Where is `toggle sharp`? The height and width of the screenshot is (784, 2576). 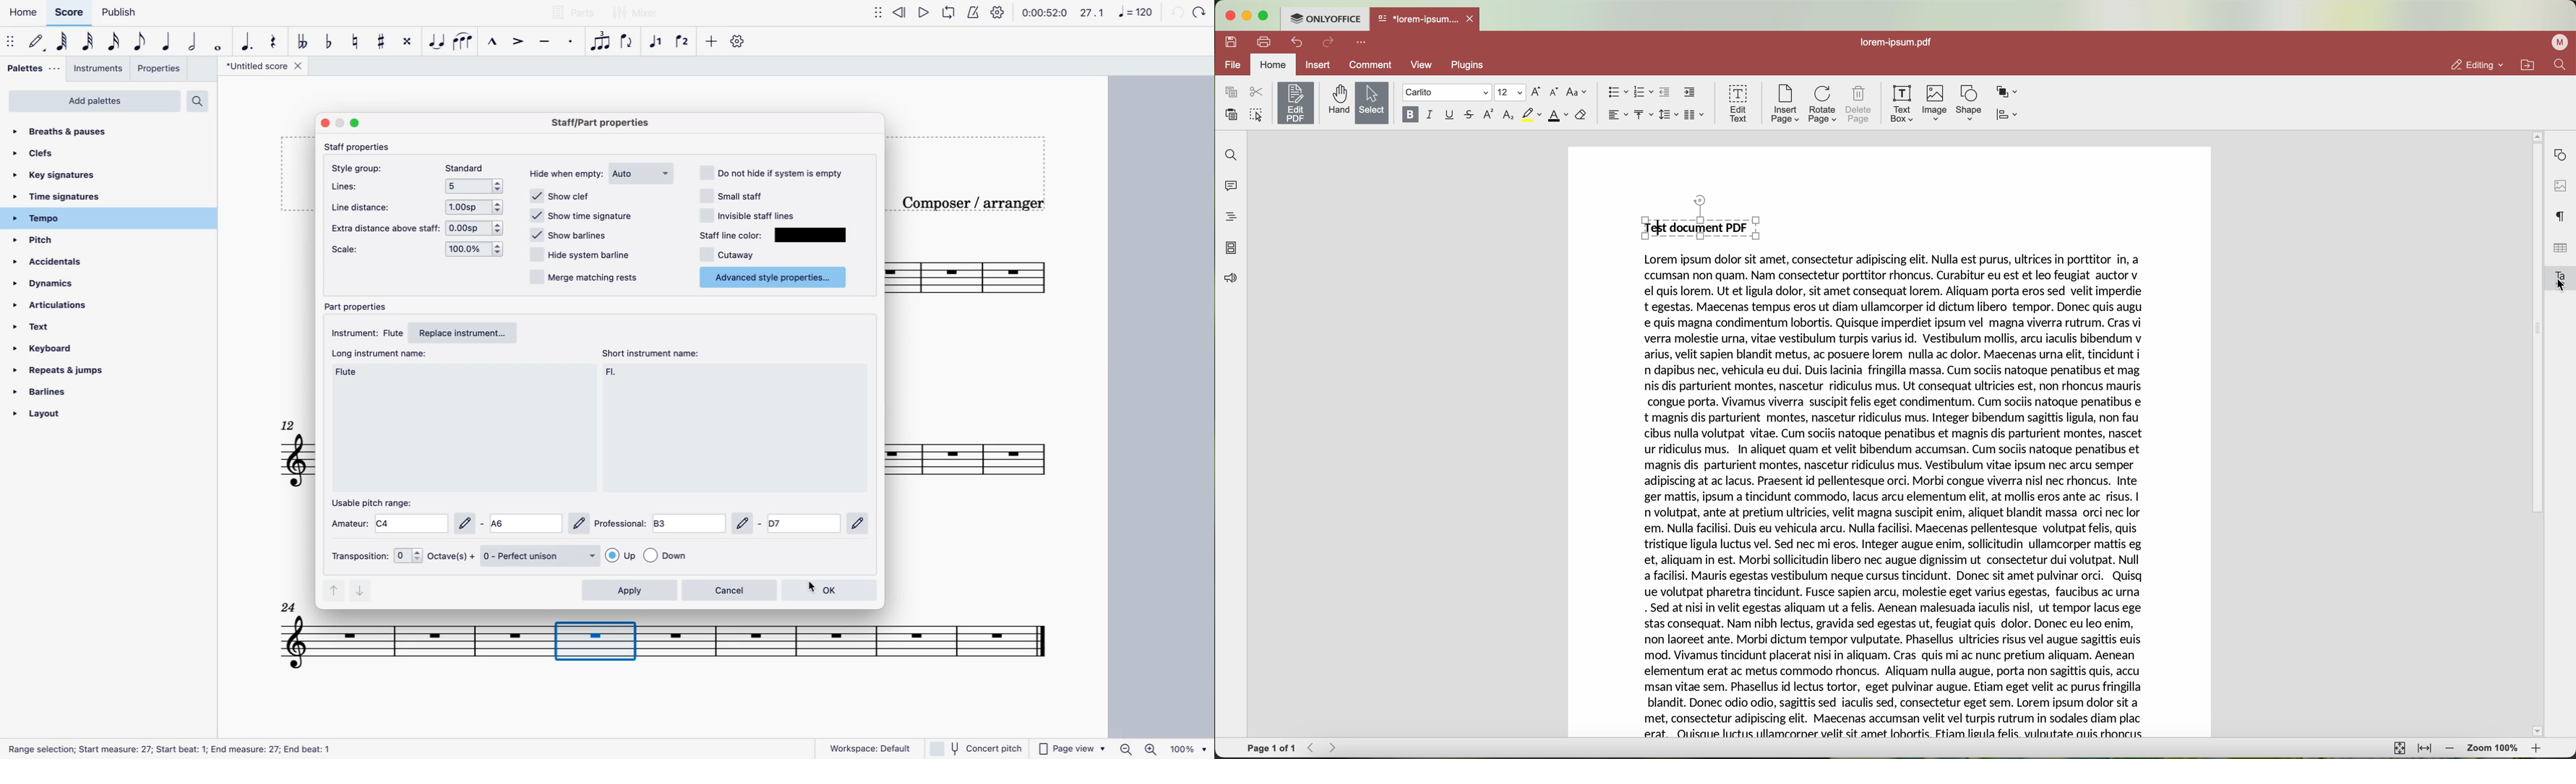 toggle sharp is located at coordinates (381, 43).